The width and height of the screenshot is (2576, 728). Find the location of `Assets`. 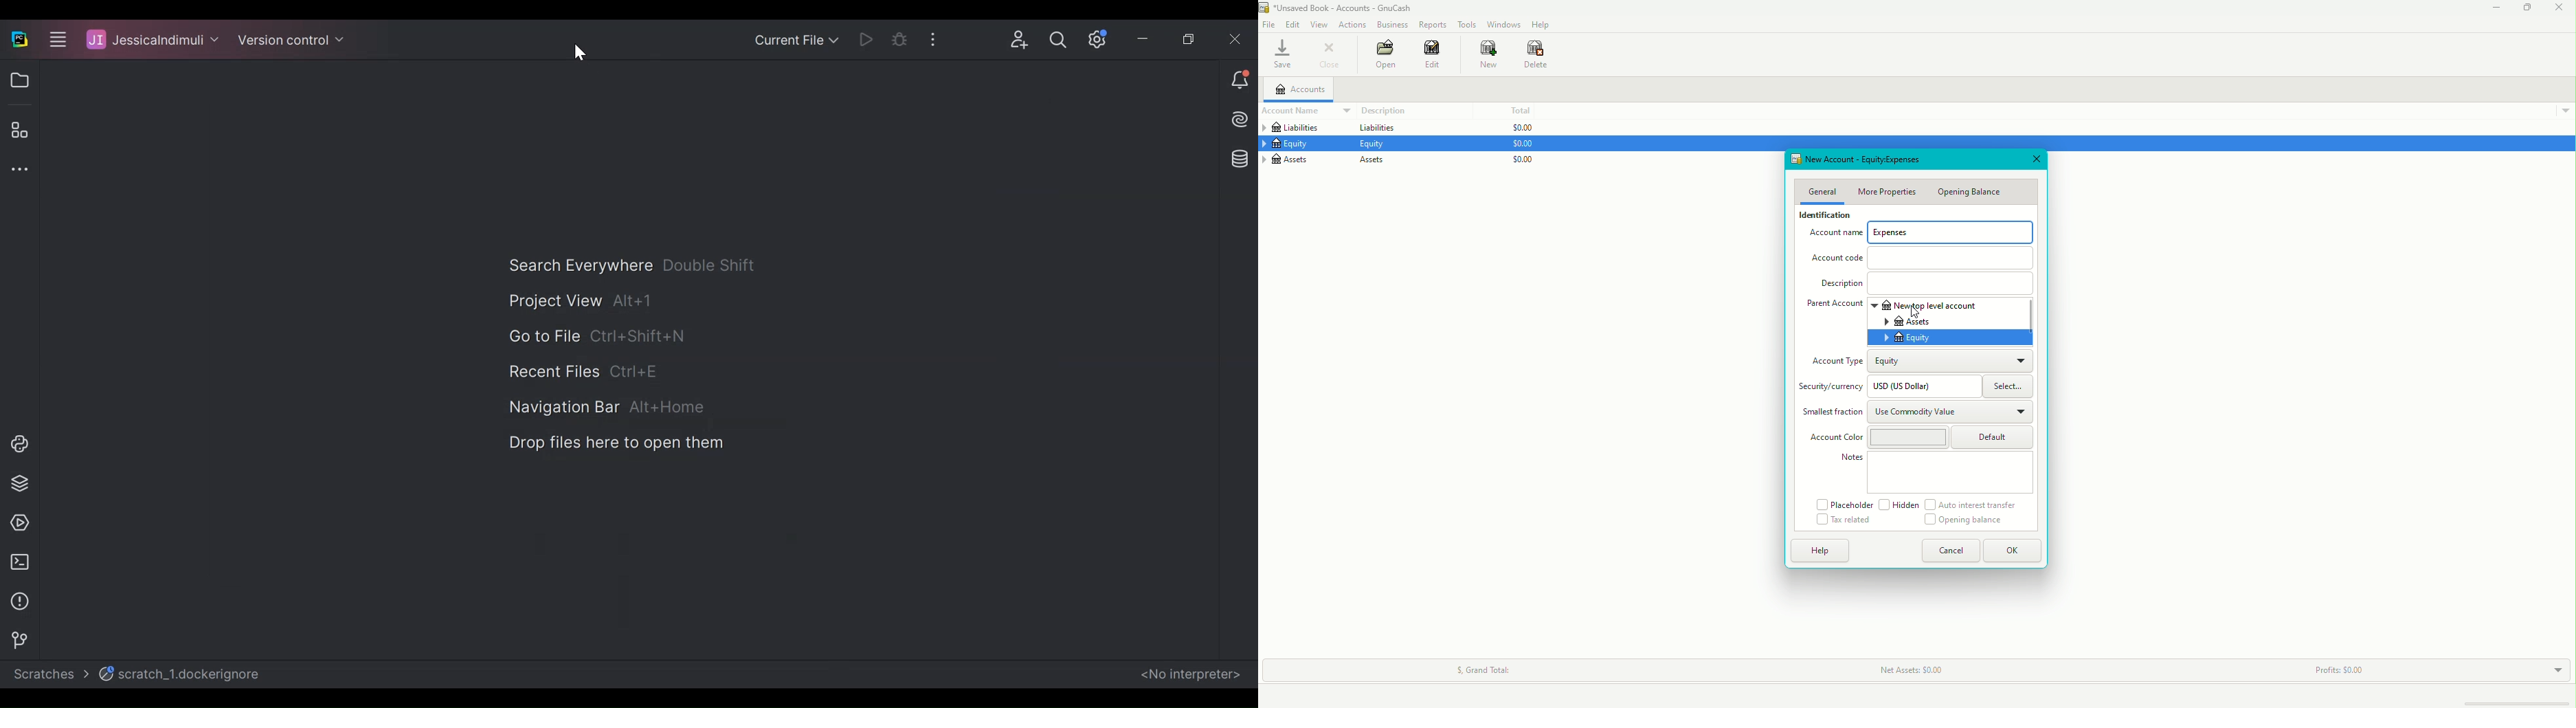

Assets is located at coordinates (1374, 160).